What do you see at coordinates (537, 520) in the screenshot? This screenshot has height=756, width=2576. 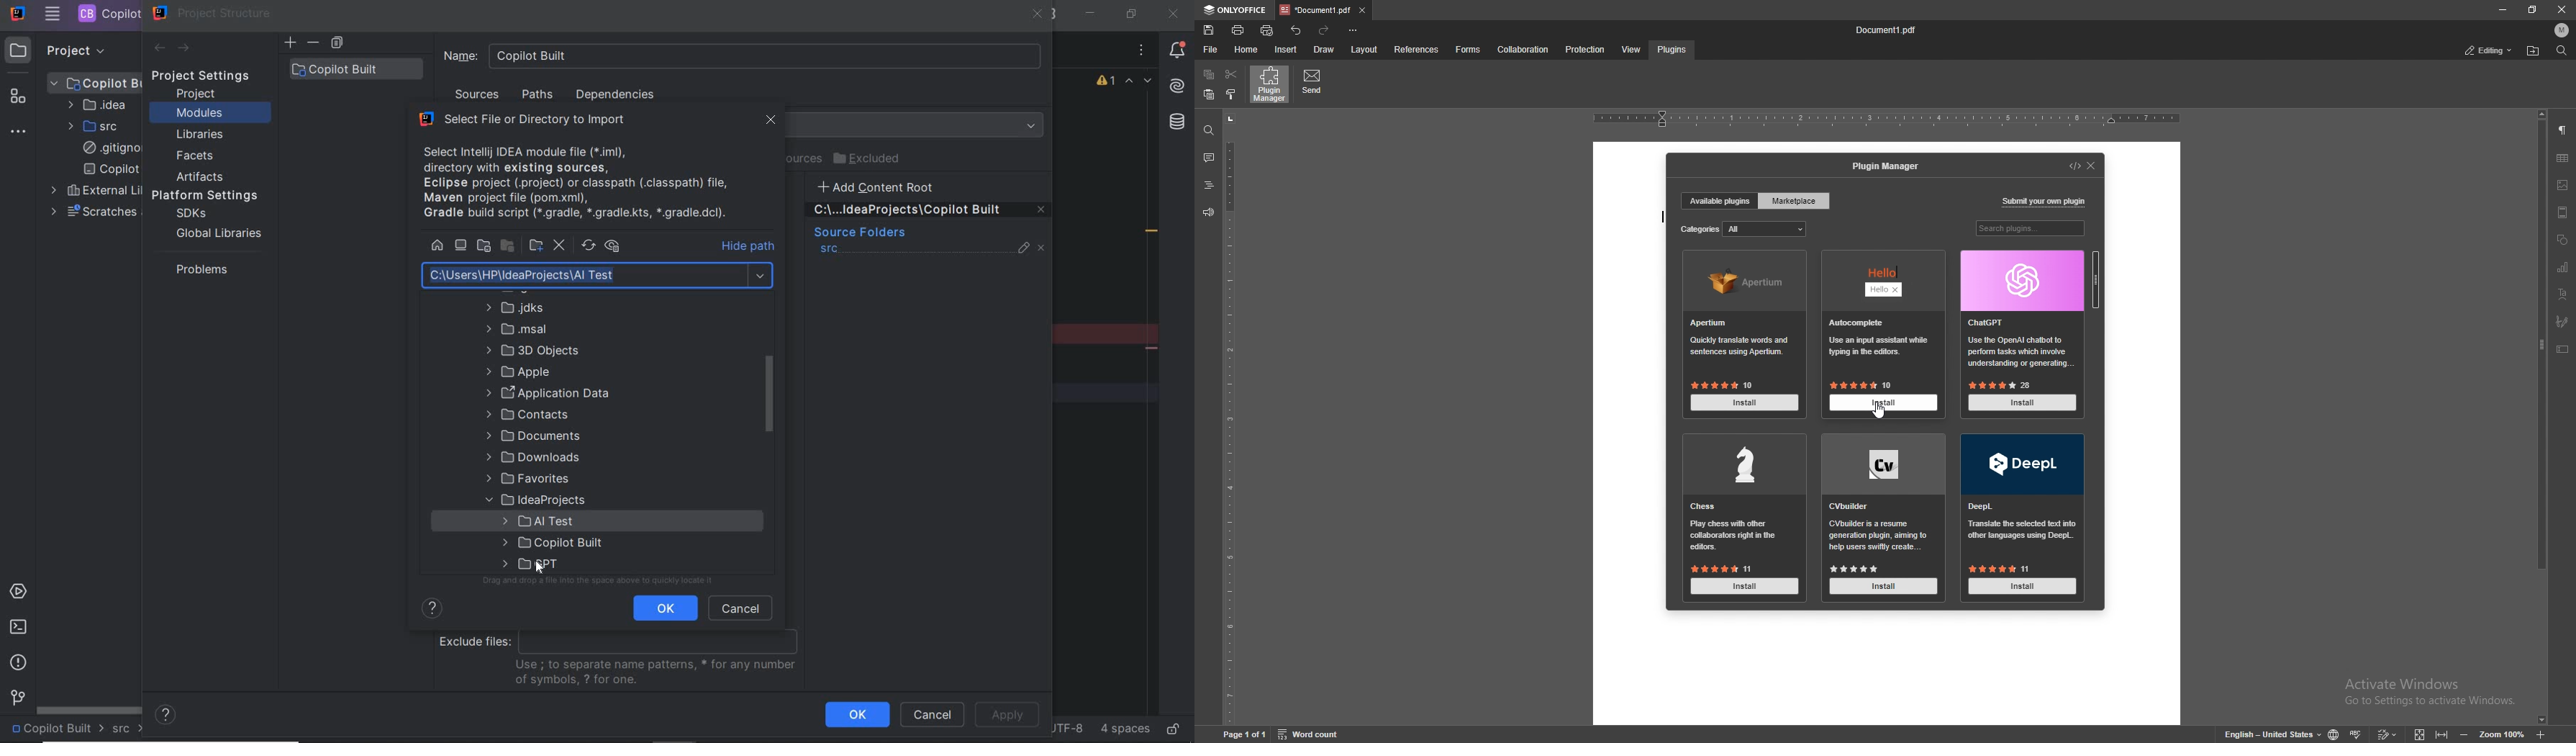 I see `folder` at bounding box center [537, 520].